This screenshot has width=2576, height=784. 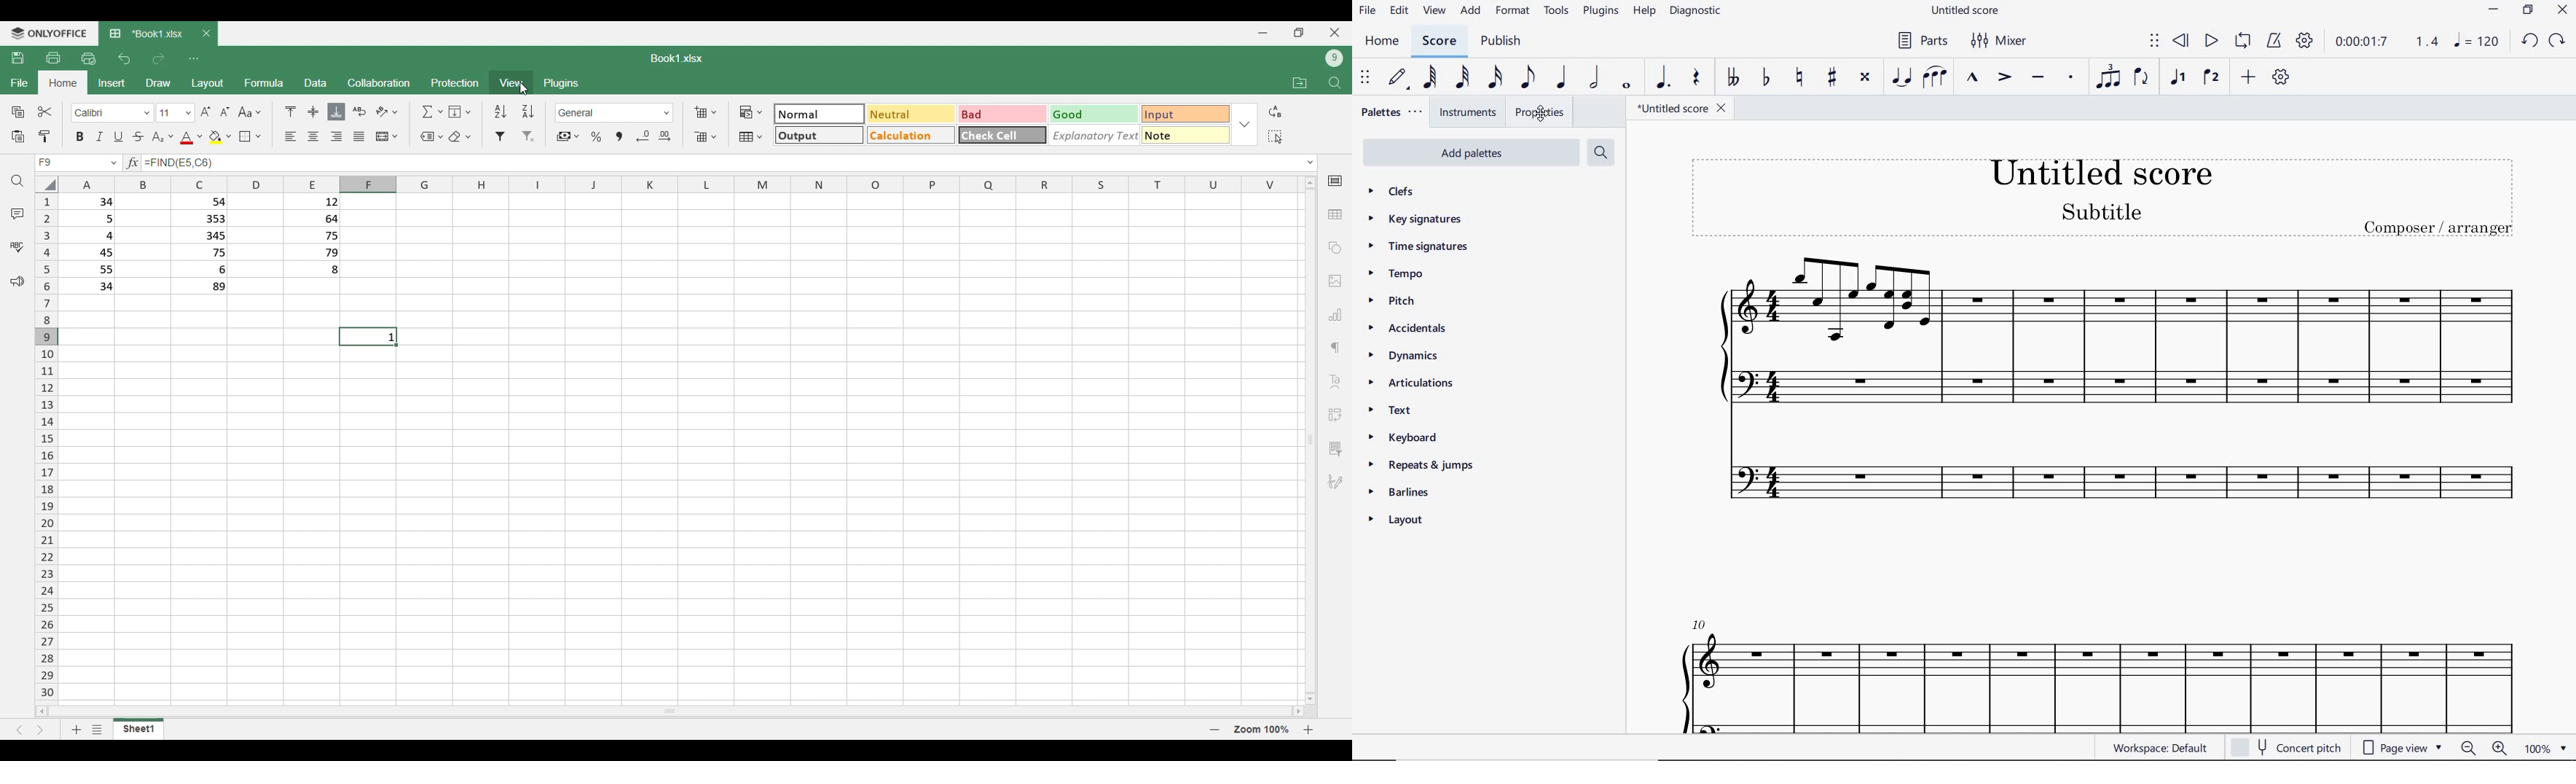 What do you see at coordinates (501, 137) in the screenshot?
I see `Add filter` at bounding box center [501, 137].